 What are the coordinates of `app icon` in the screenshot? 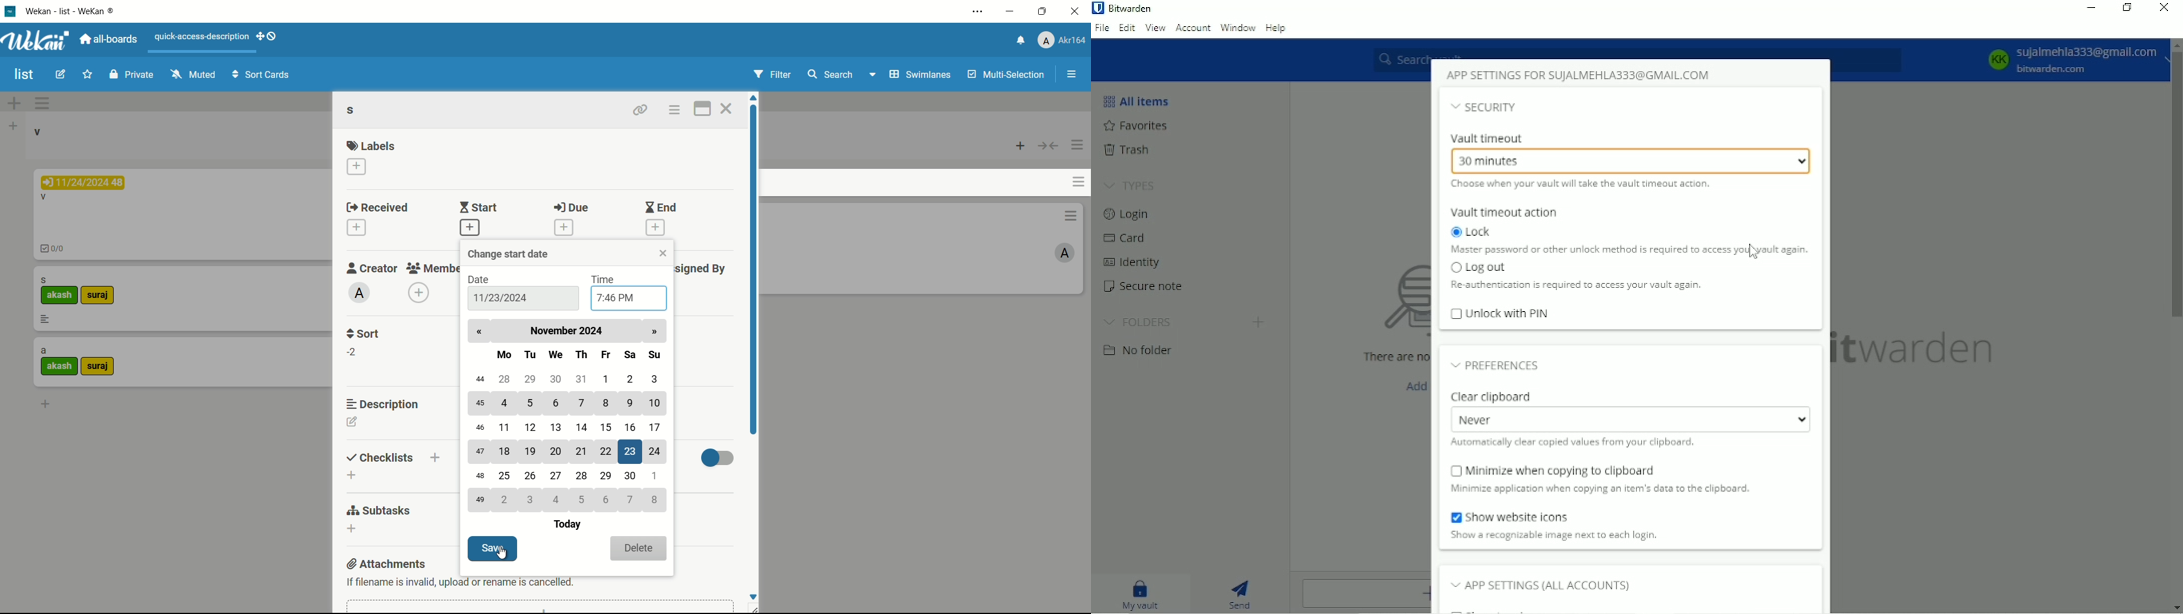 It's located at (11, 11).